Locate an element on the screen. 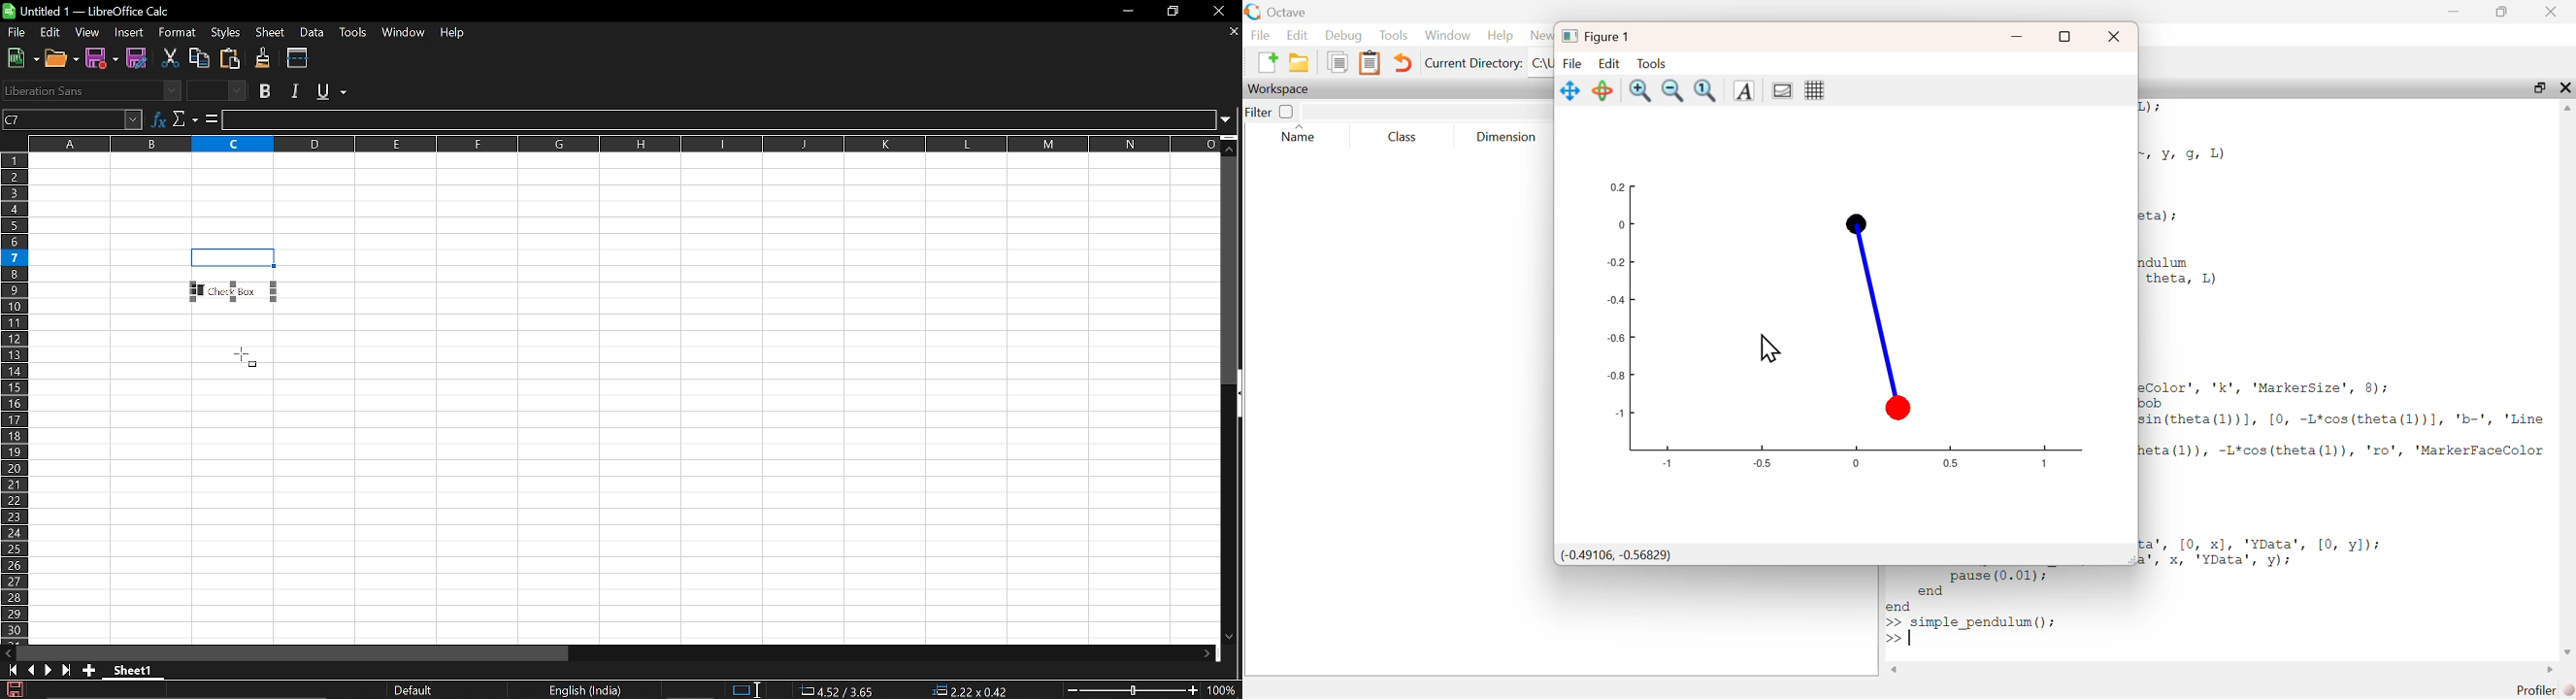  Previous sheet is located at coordinates (30, 670).